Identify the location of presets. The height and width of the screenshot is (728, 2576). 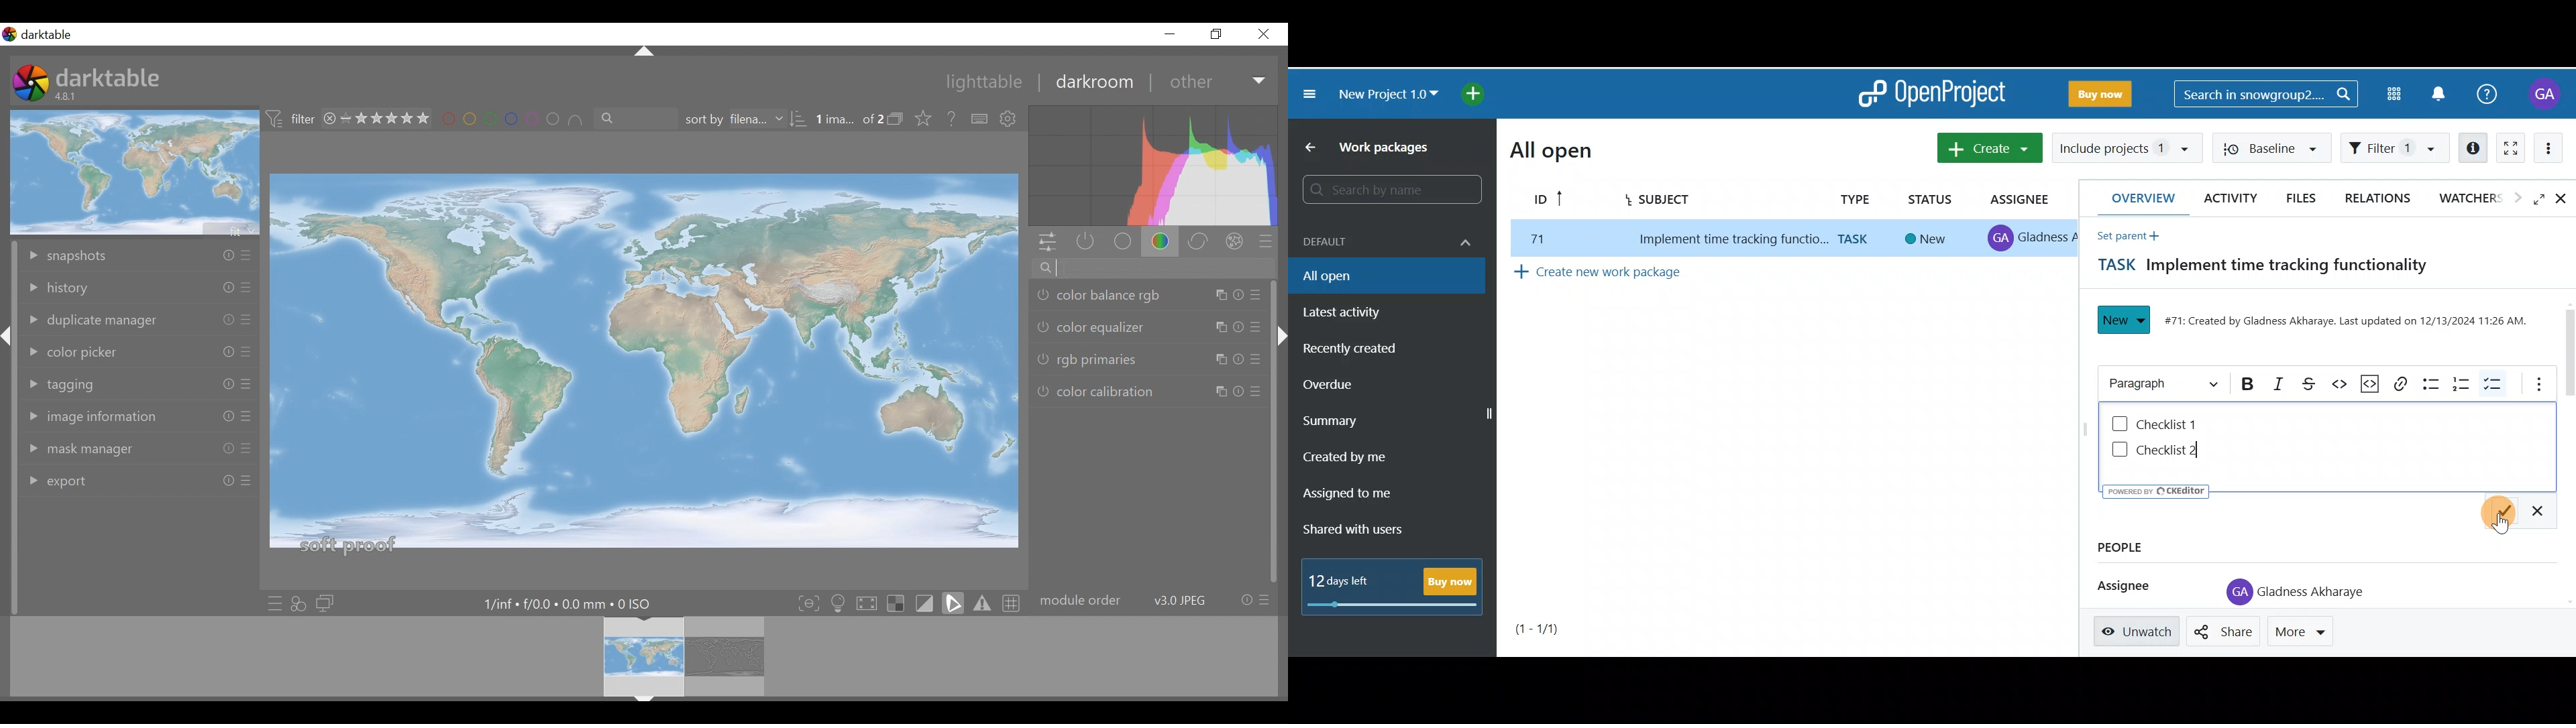
(1266, 240).